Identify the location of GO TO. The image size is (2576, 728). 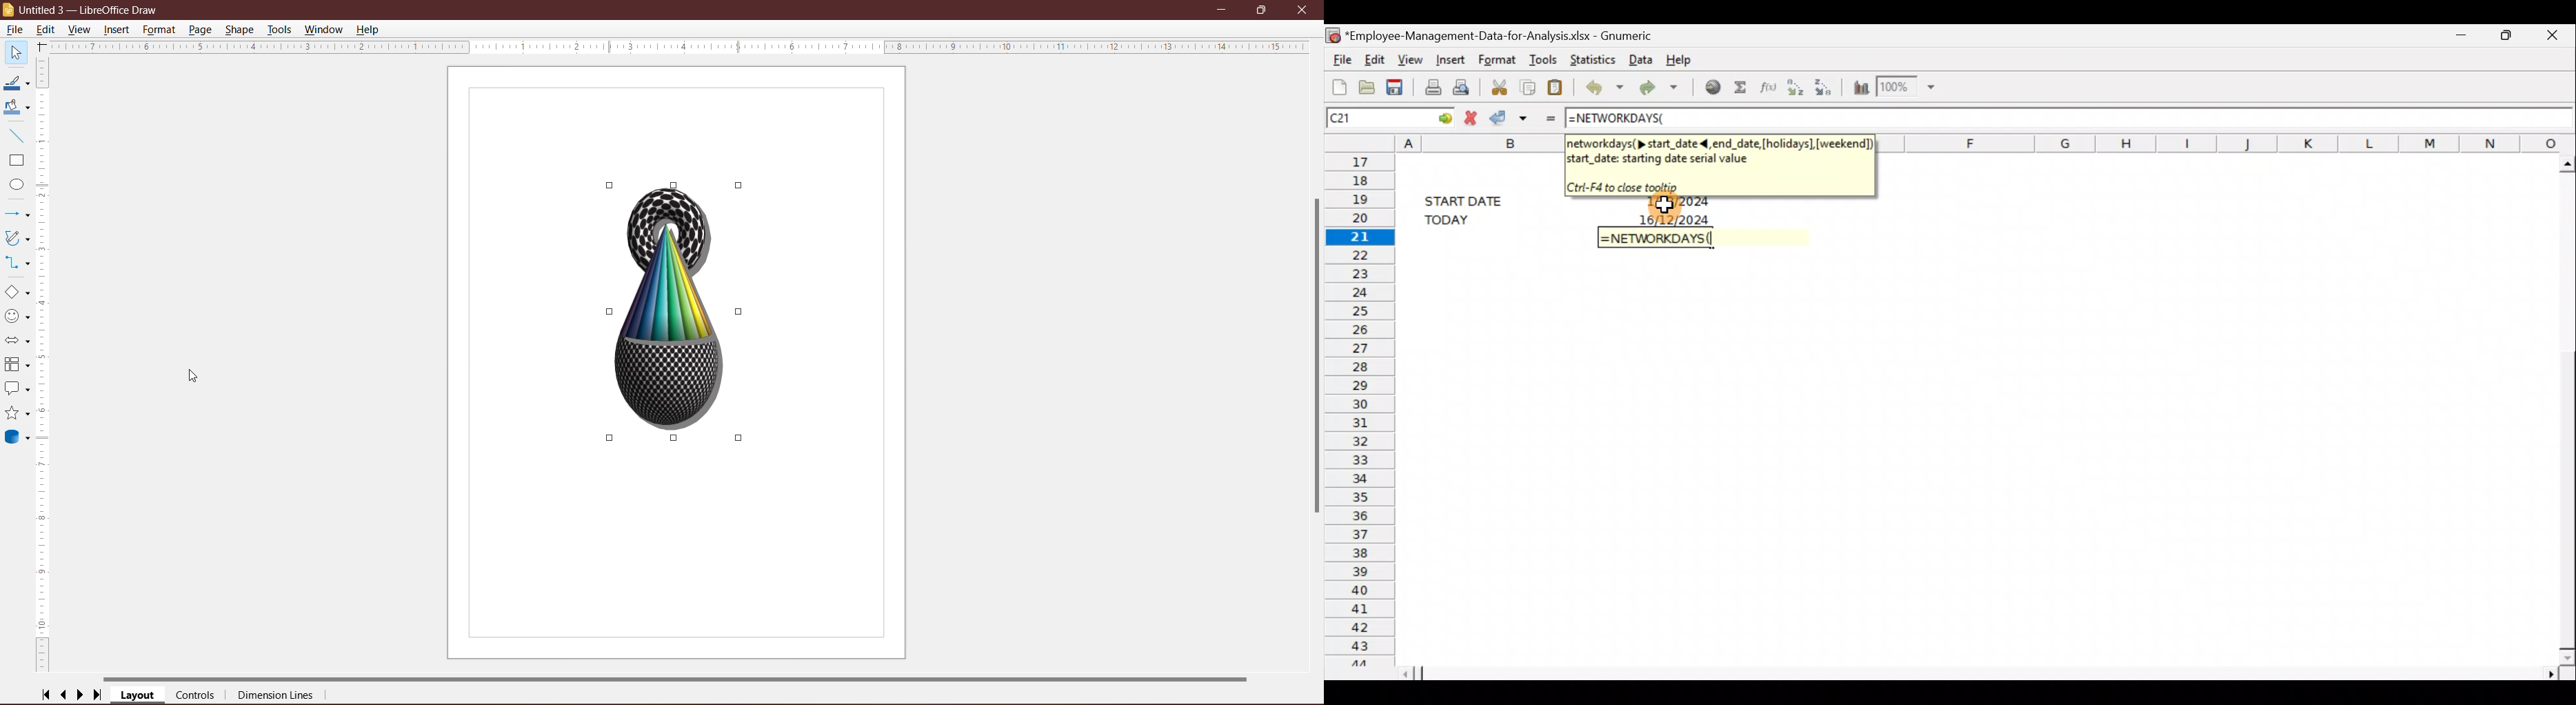
(1433, 117).